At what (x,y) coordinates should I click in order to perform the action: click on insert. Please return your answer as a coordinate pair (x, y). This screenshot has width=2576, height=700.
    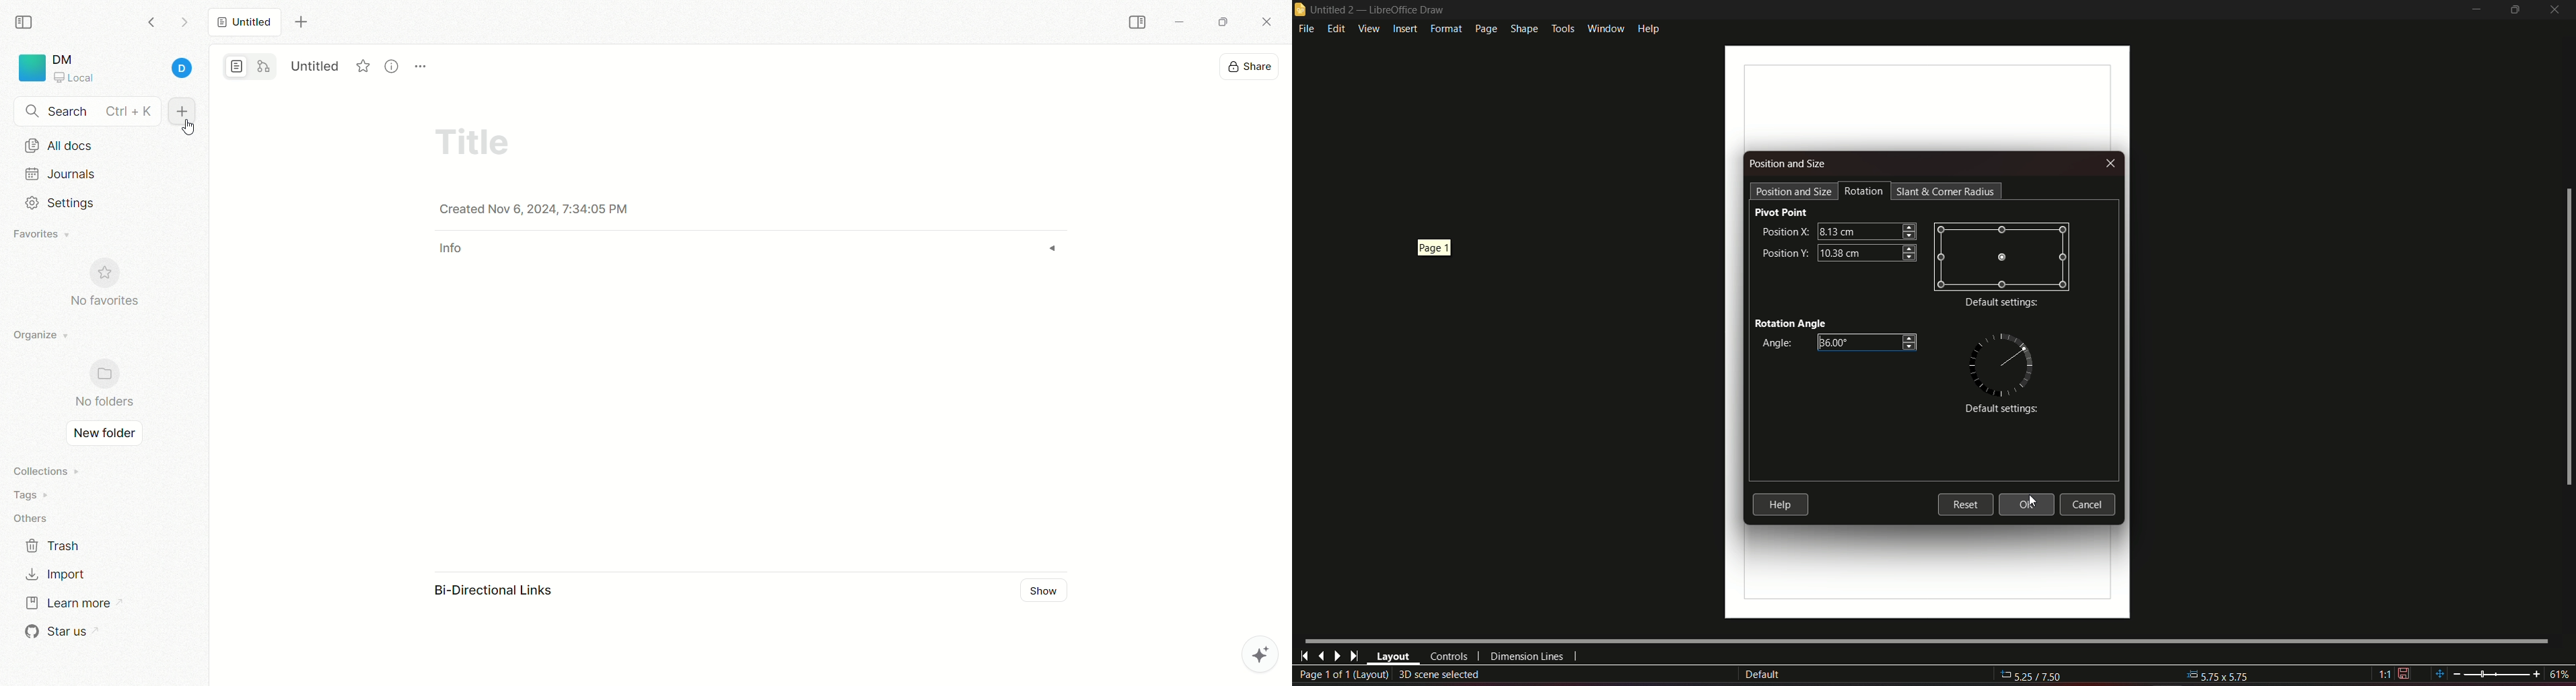
    Looking at the image, I should click on (1404, 29).